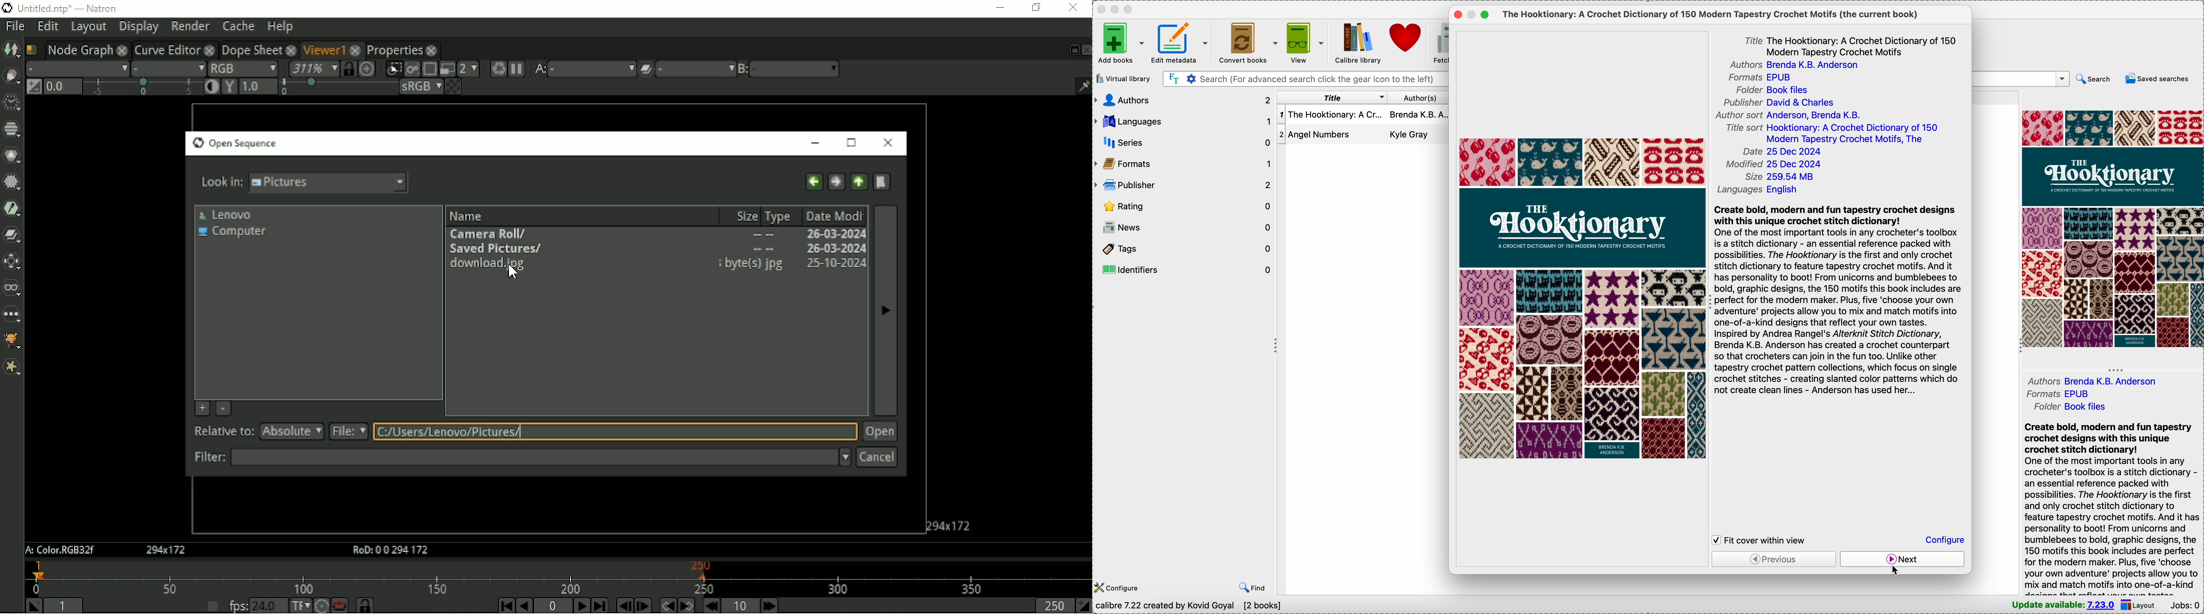 Image resolution: width=2212 pixels, height=616 pixels. Describe the element at coordinates (1440, 43) in the screenshot. I see `fetch news` at that location.